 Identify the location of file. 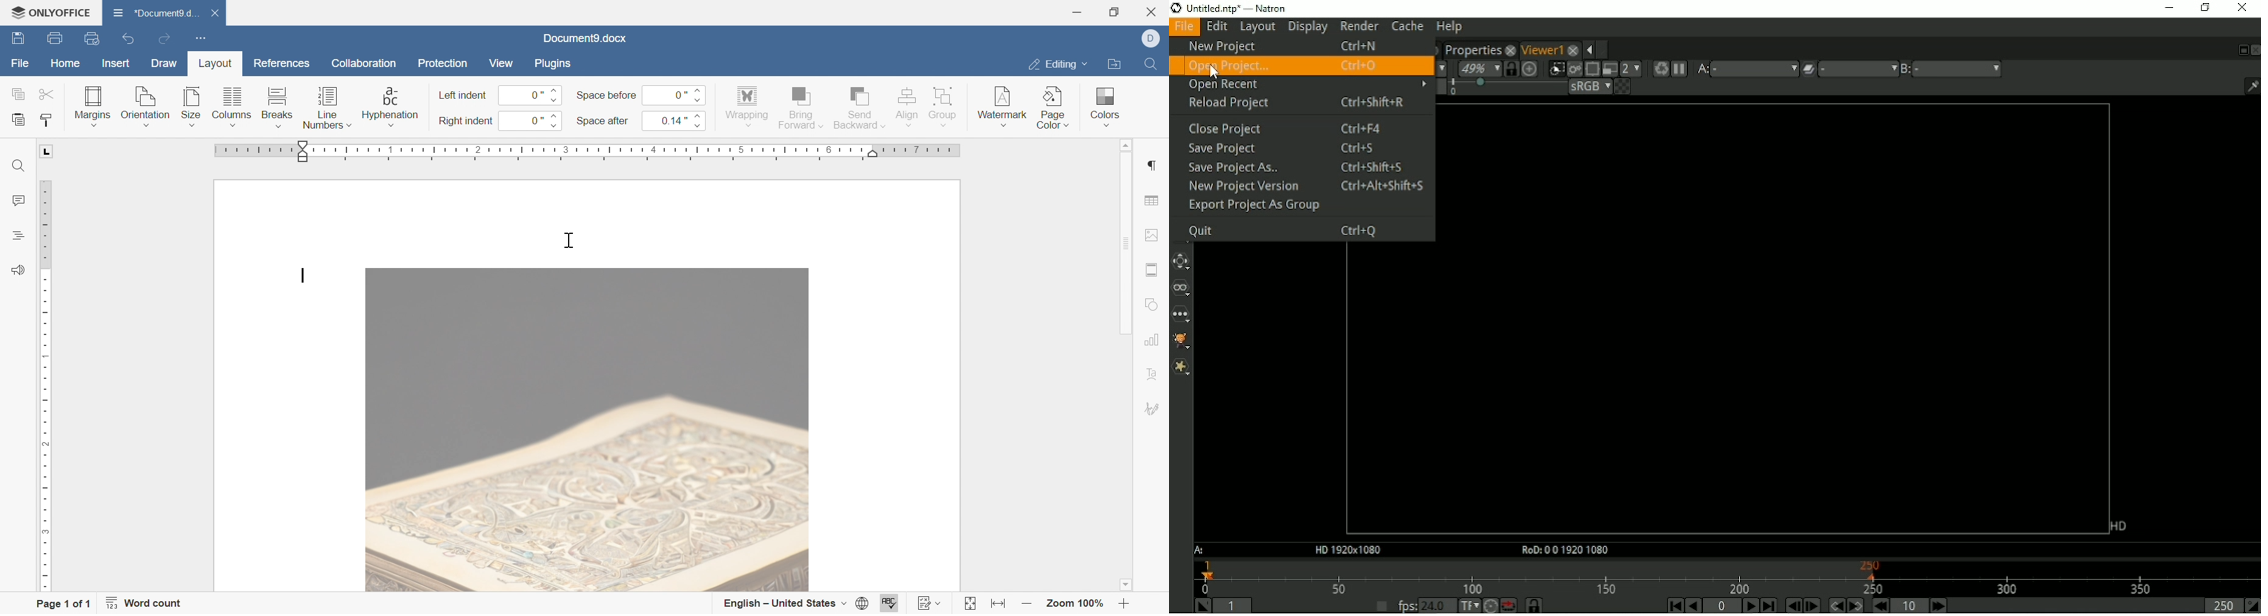
(21, 66).